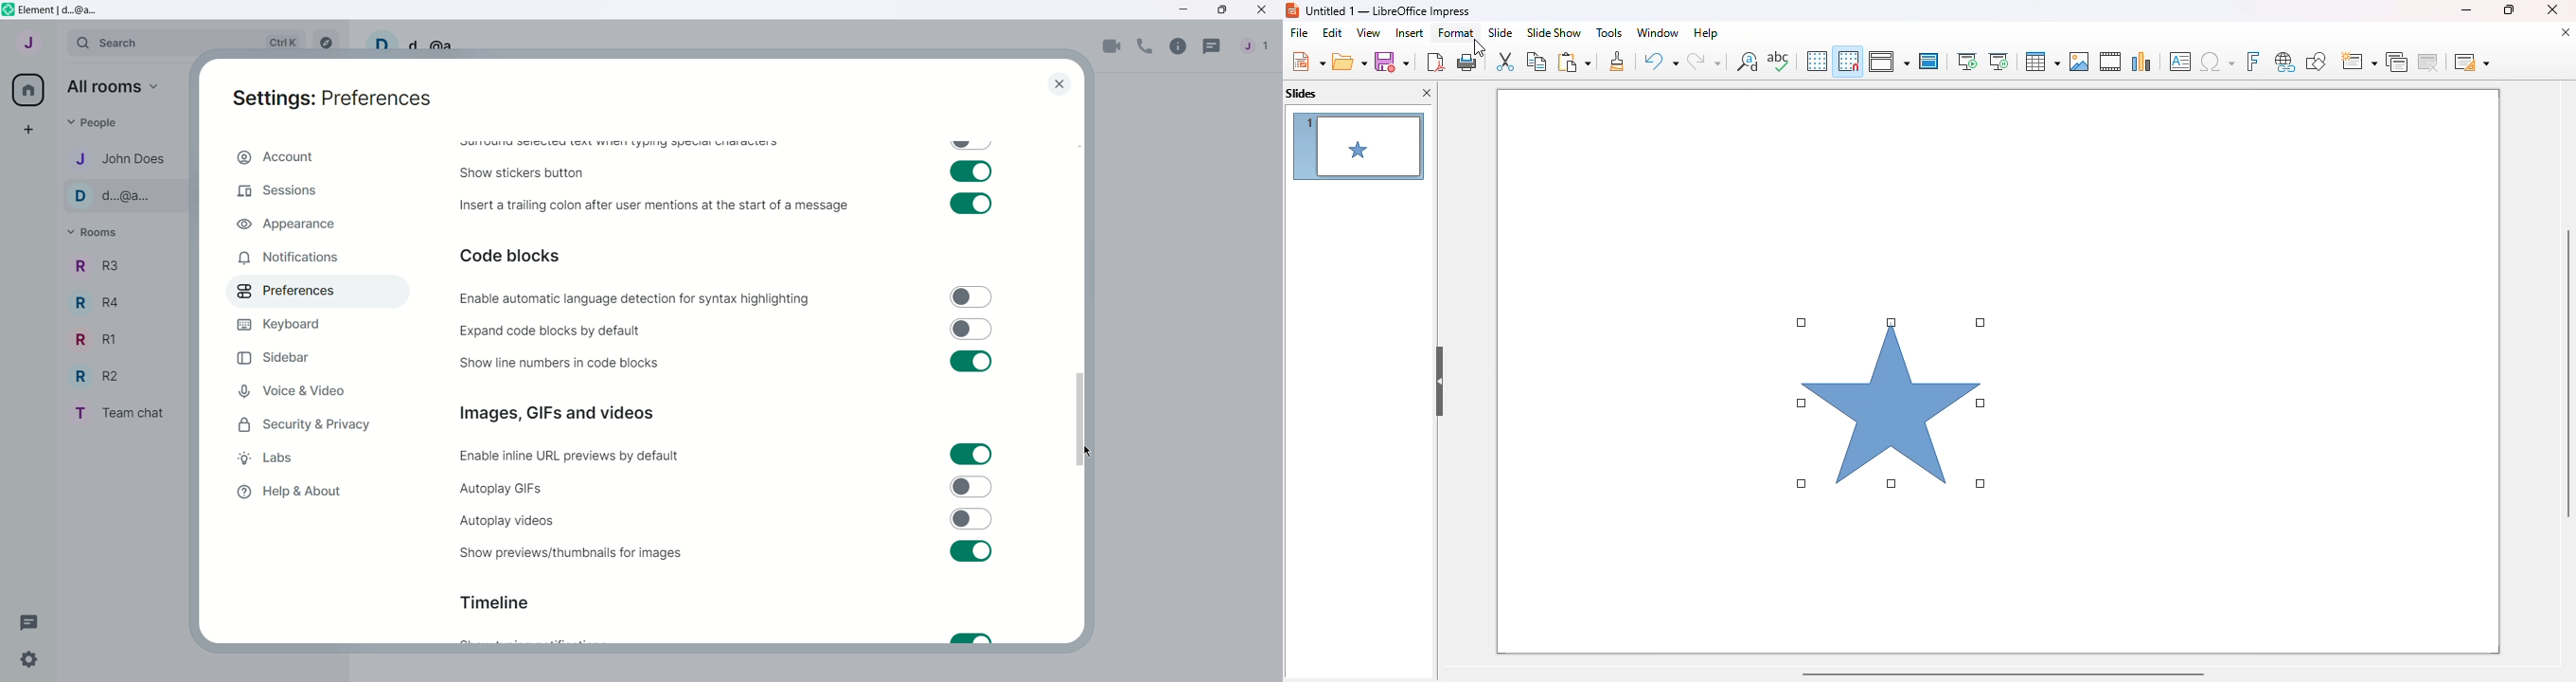  I want to click on Show previews or thumbnails for images, so click(568, 552).